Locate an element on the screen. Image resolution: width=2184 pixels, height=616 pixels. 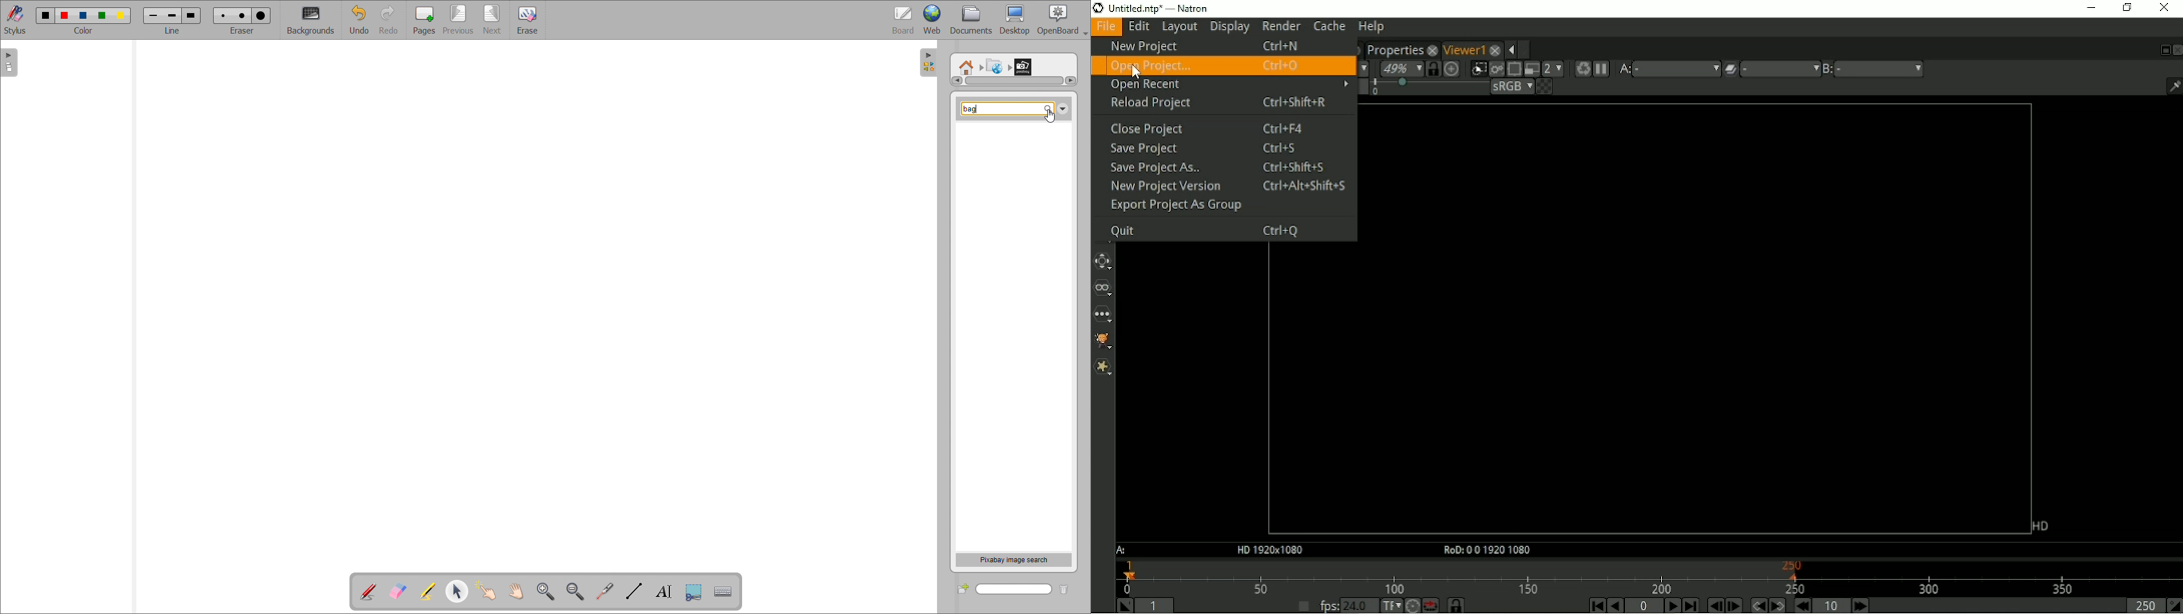
Viewer1 is located at coordinates (1463, 49).